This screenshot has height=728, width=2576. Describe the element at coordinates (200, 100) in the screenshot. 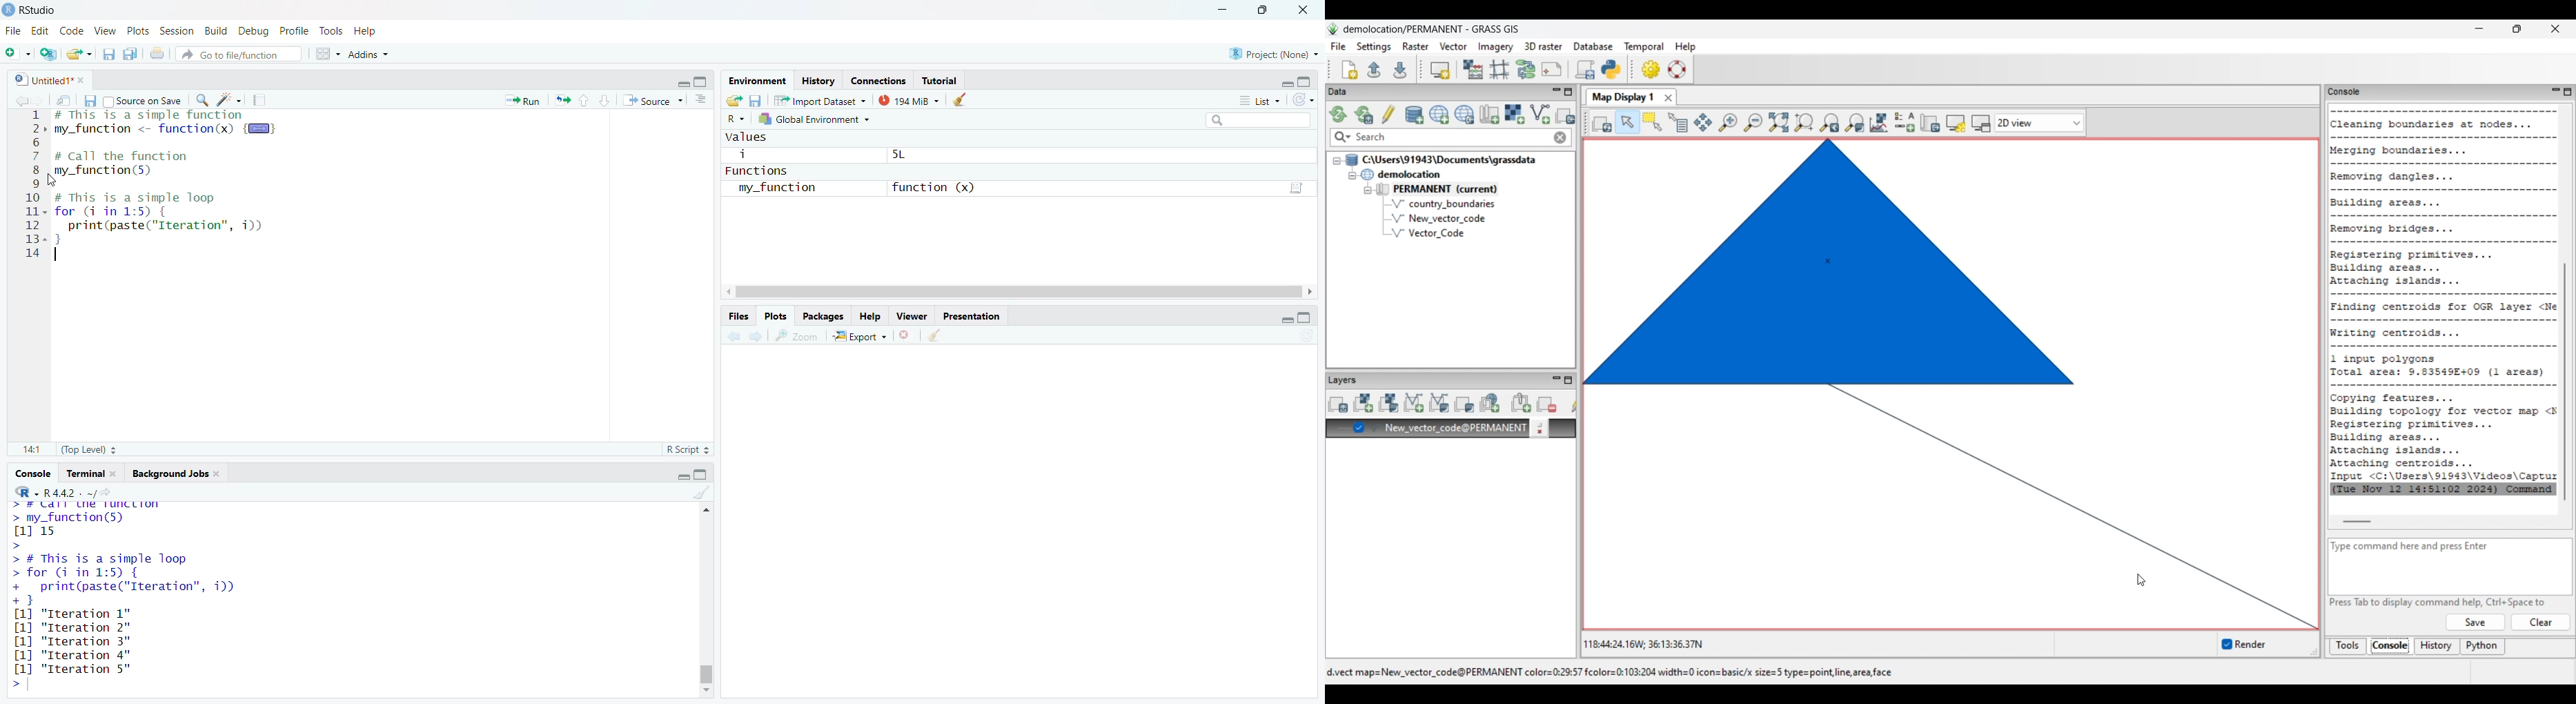

I see `find/replace` at that location.